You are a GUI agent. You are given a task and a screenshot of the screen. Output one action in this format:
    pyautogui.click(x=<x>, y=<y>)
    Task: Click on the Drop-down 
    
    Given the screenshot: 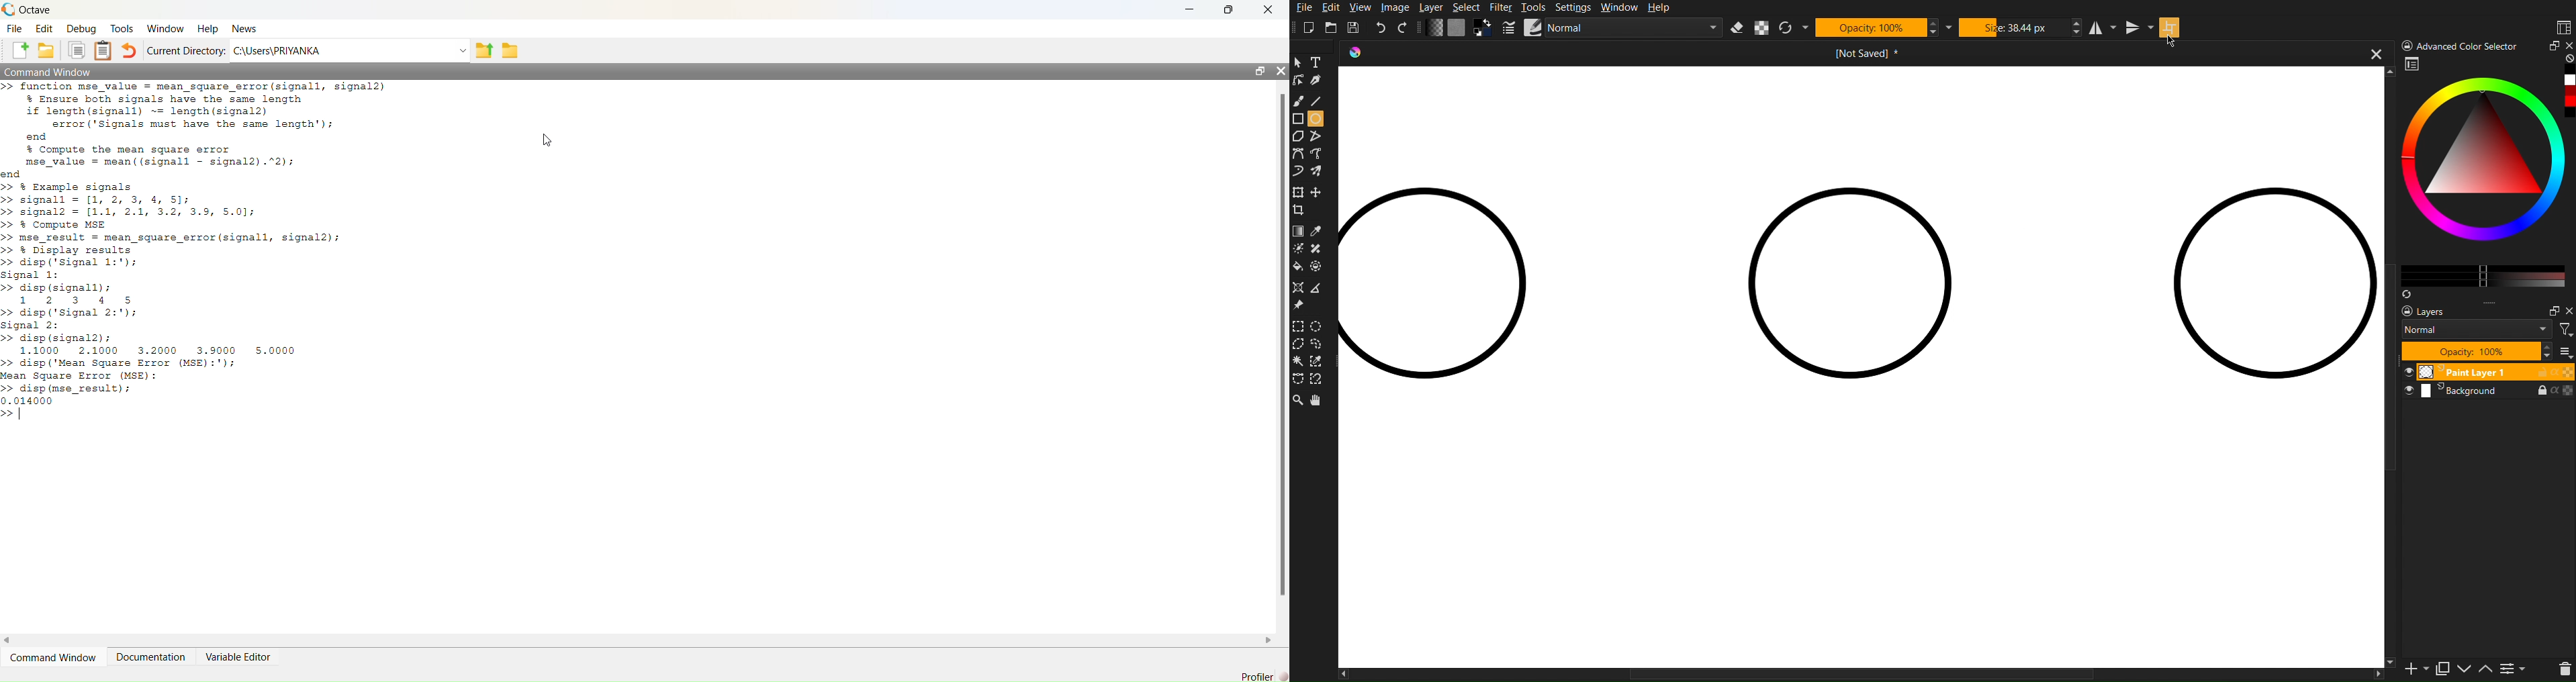 What is the action you would take?
    pyautogui.click(x=463, y=50)
    